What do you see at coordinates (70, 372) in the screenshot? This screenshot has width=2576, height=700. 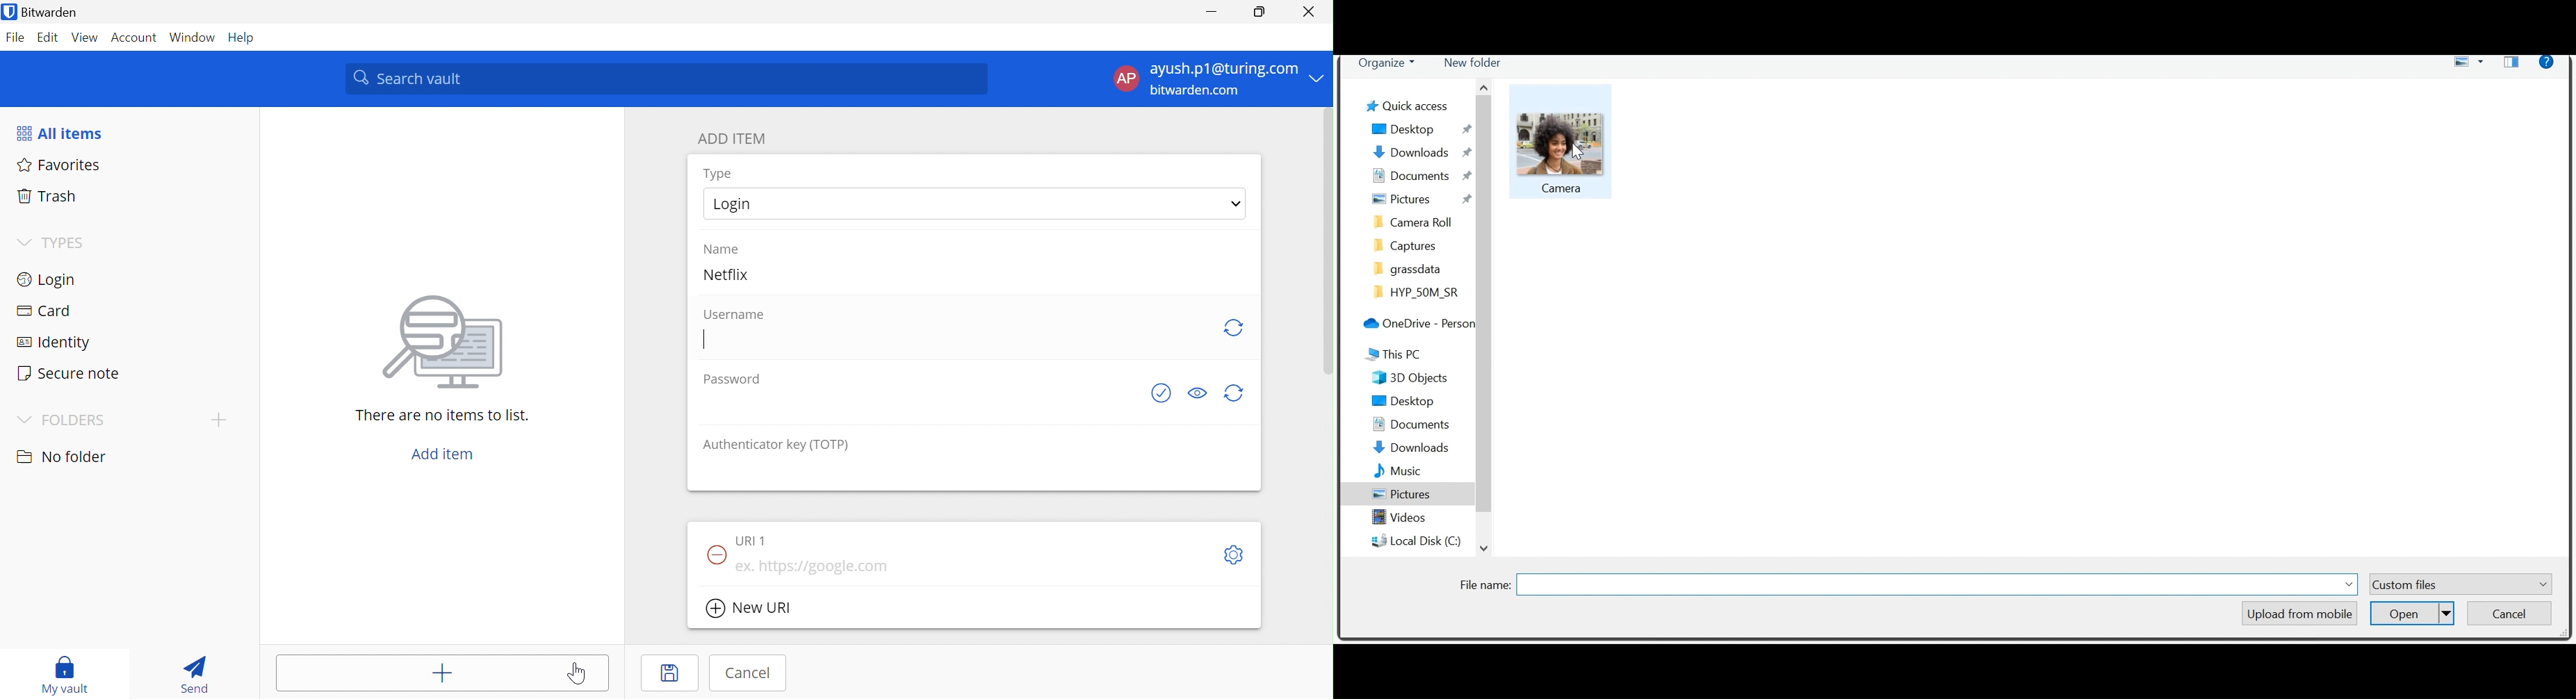 I see `Secure note` at bounding box center [70, 372].